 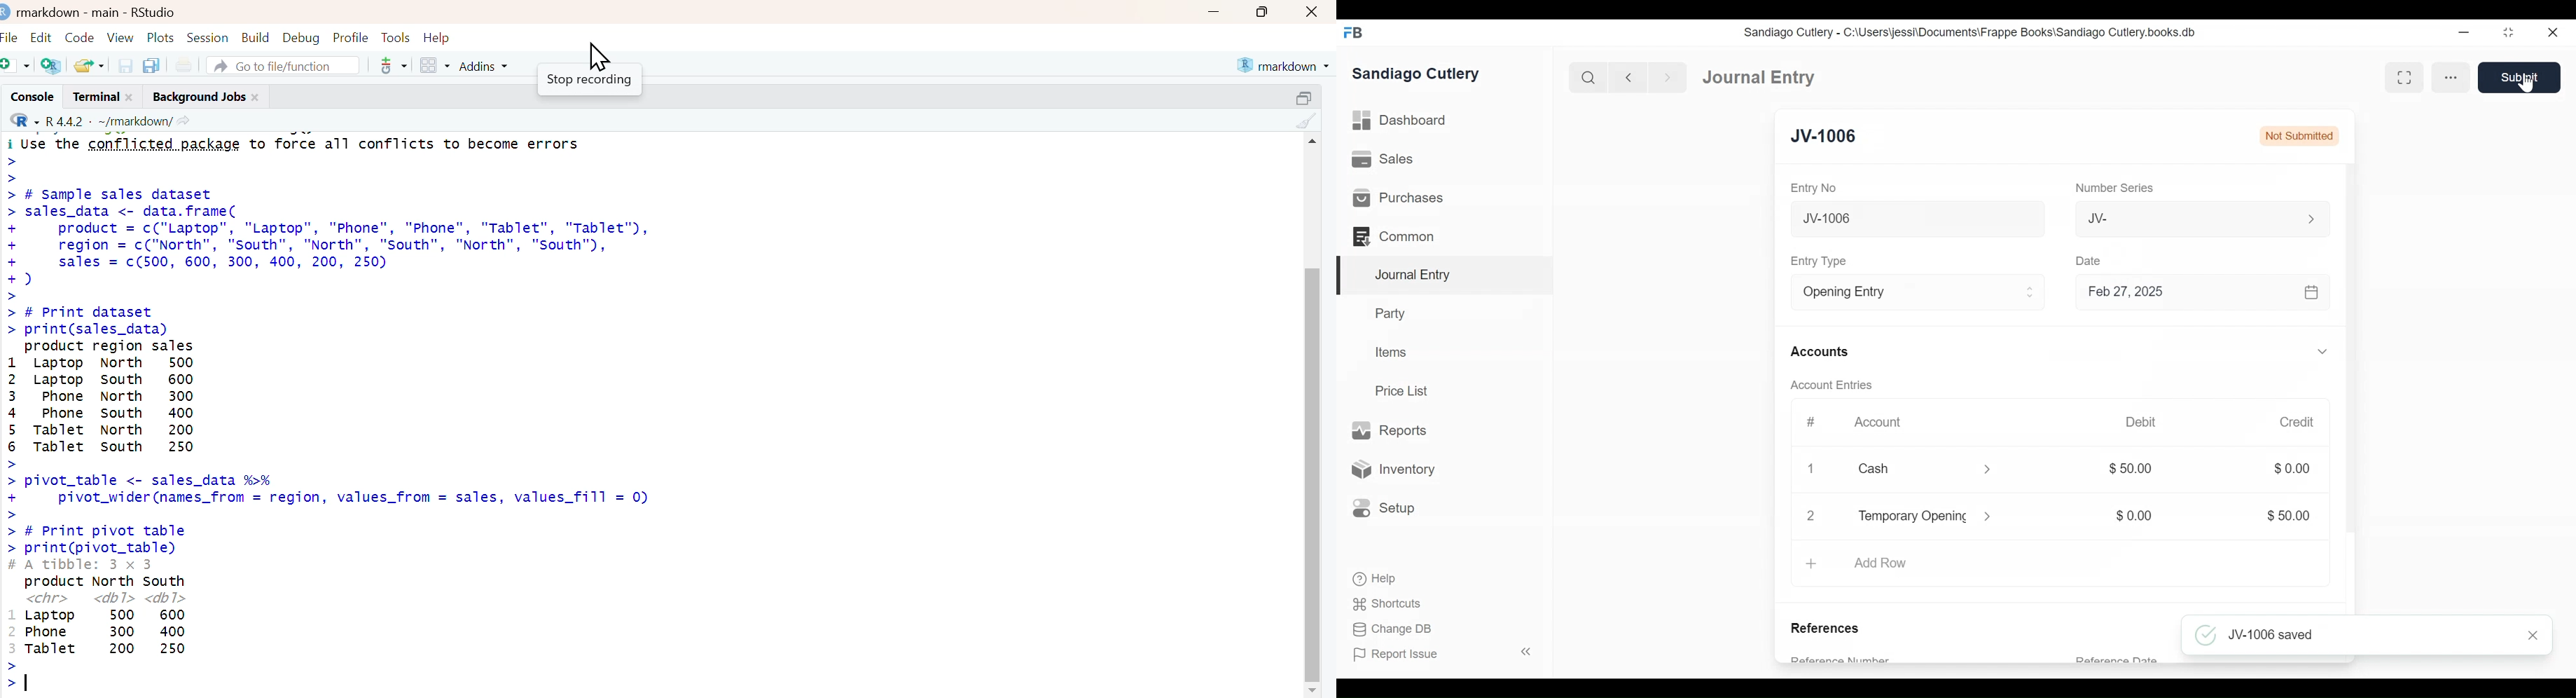 What do you see at coordinates (1667, 78) in the screenshot?
I see `Navigate forward` at bounding box center [1667, 78].